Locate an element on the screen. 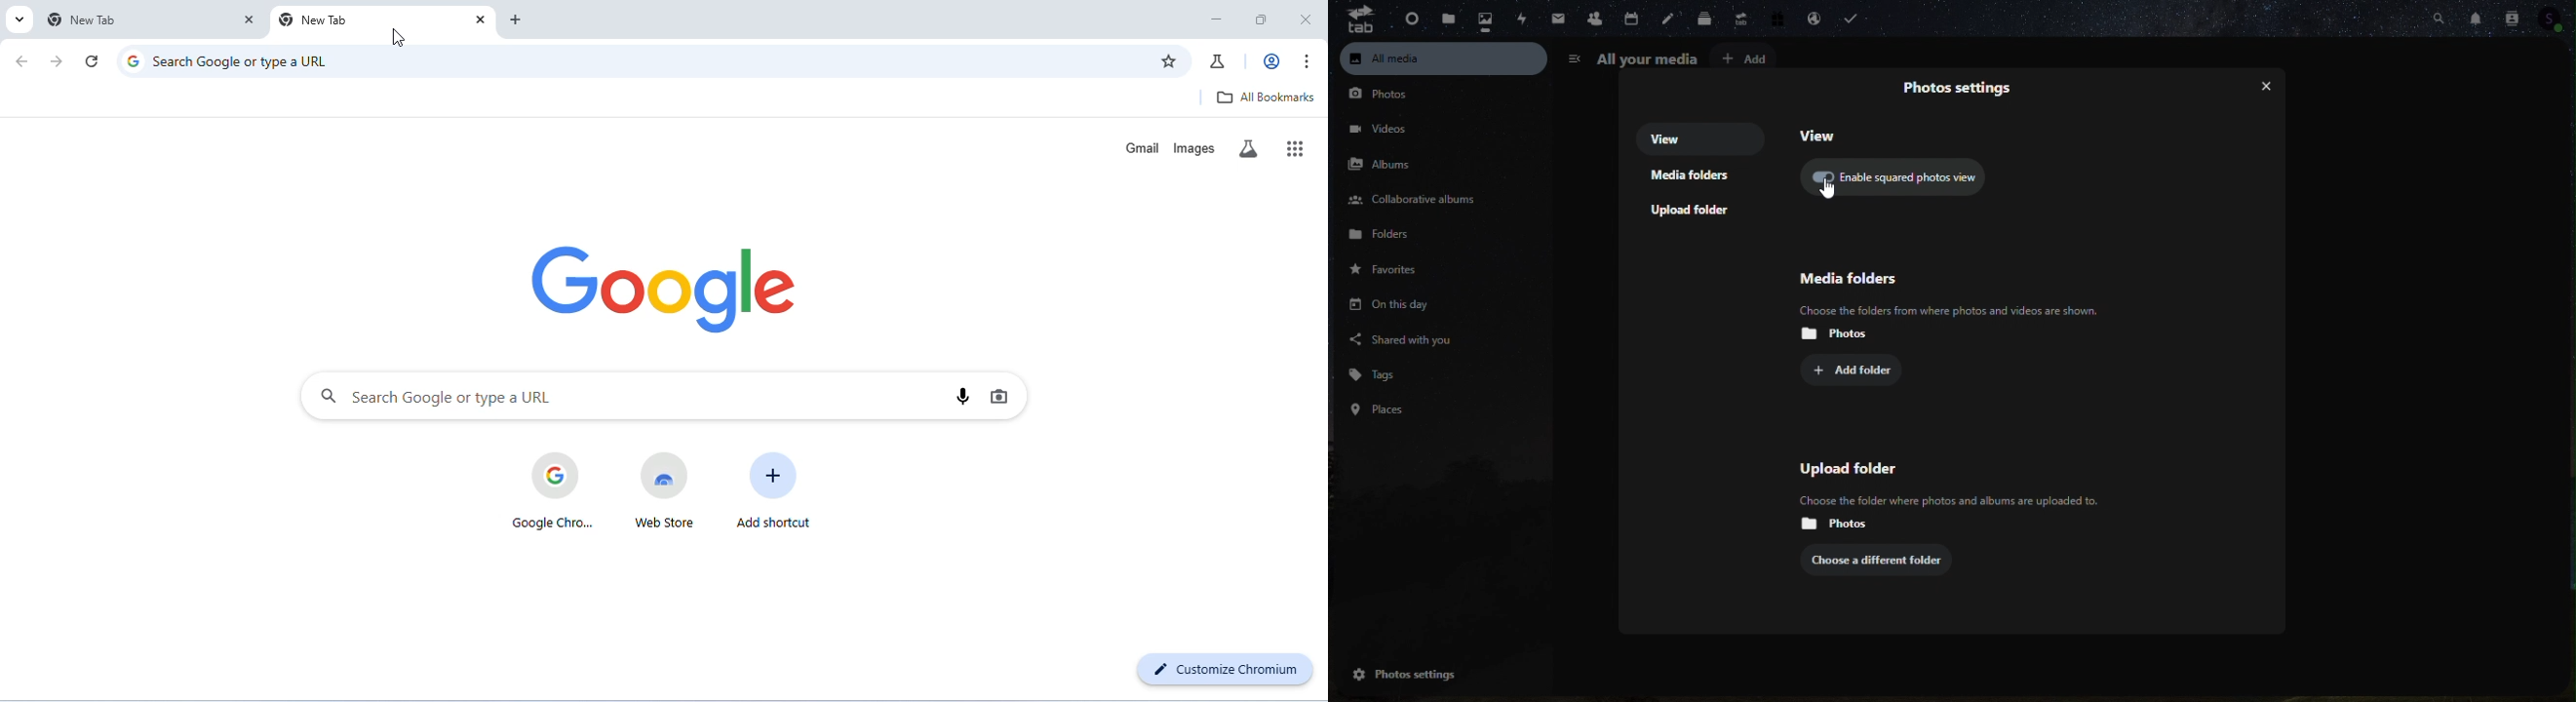  Deck is located at coordinates (1701, 20).